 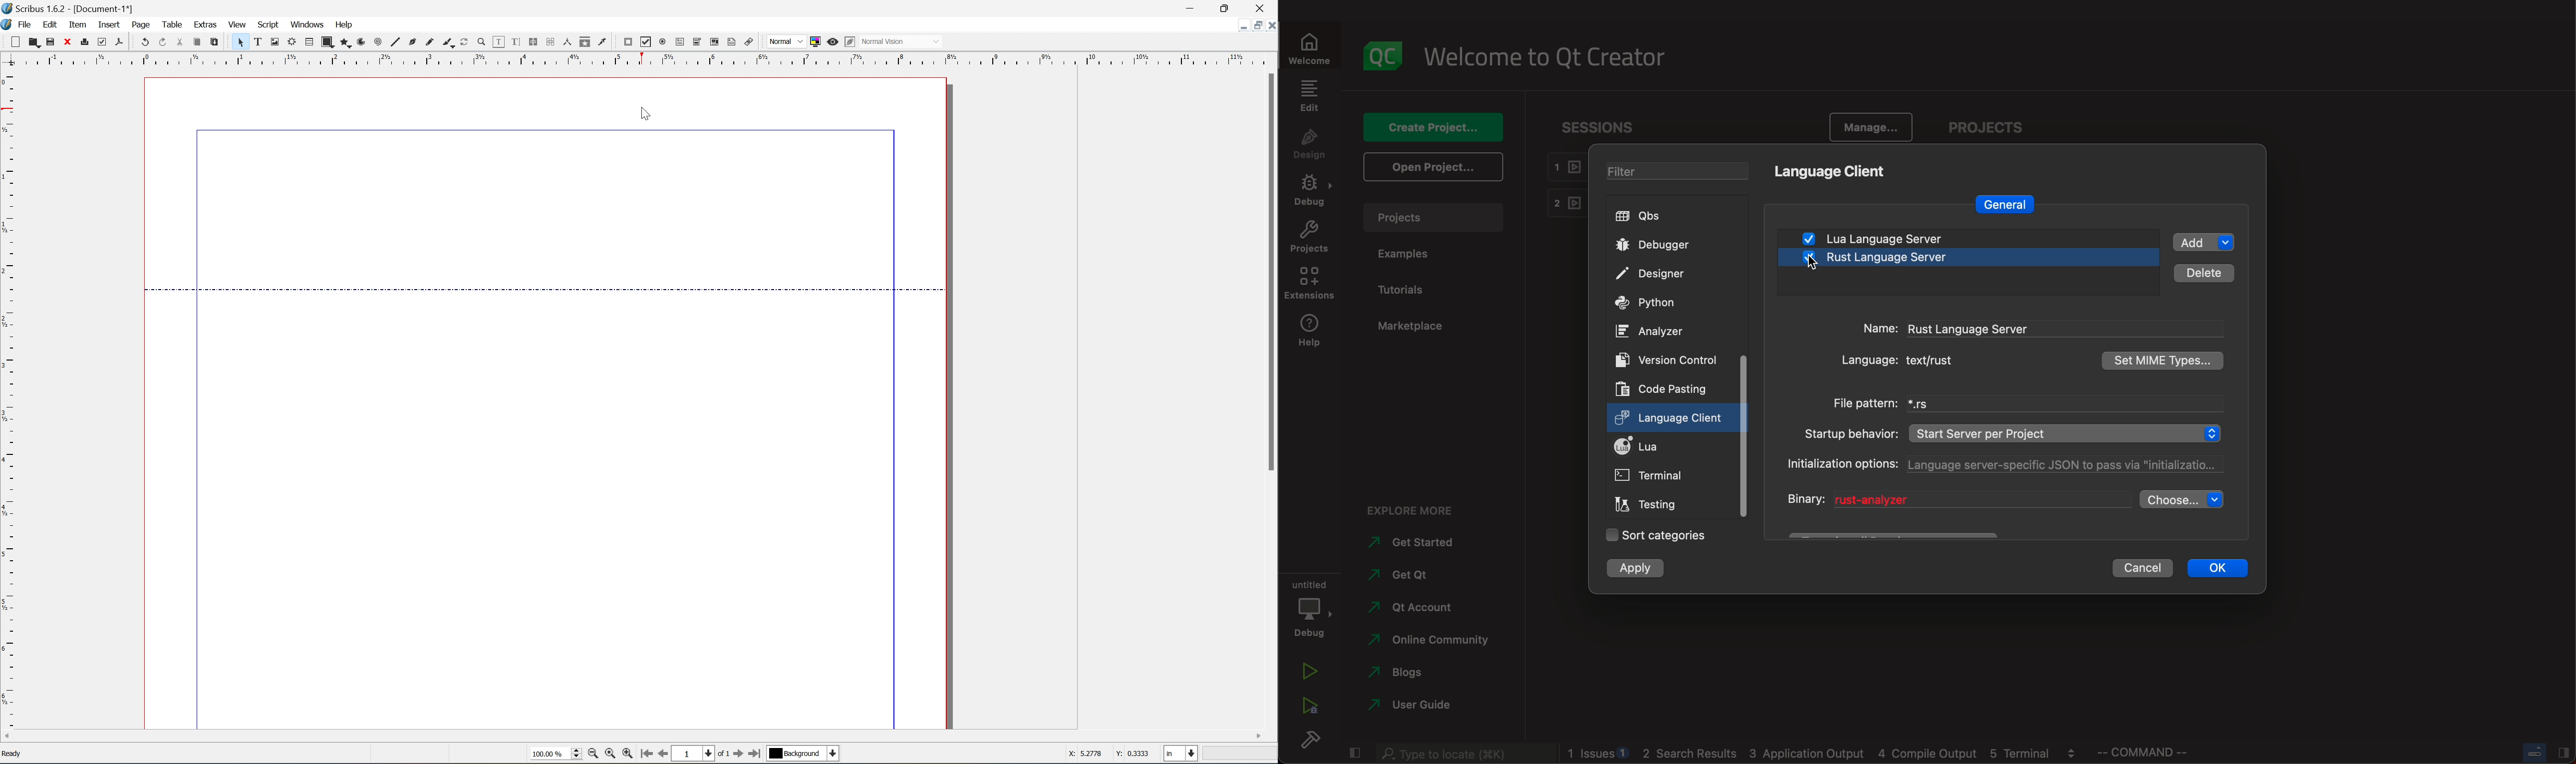 What do you see at coordinates (343, 42) in the screenshot?
I see `polygon` at bounding box center [343, 42].